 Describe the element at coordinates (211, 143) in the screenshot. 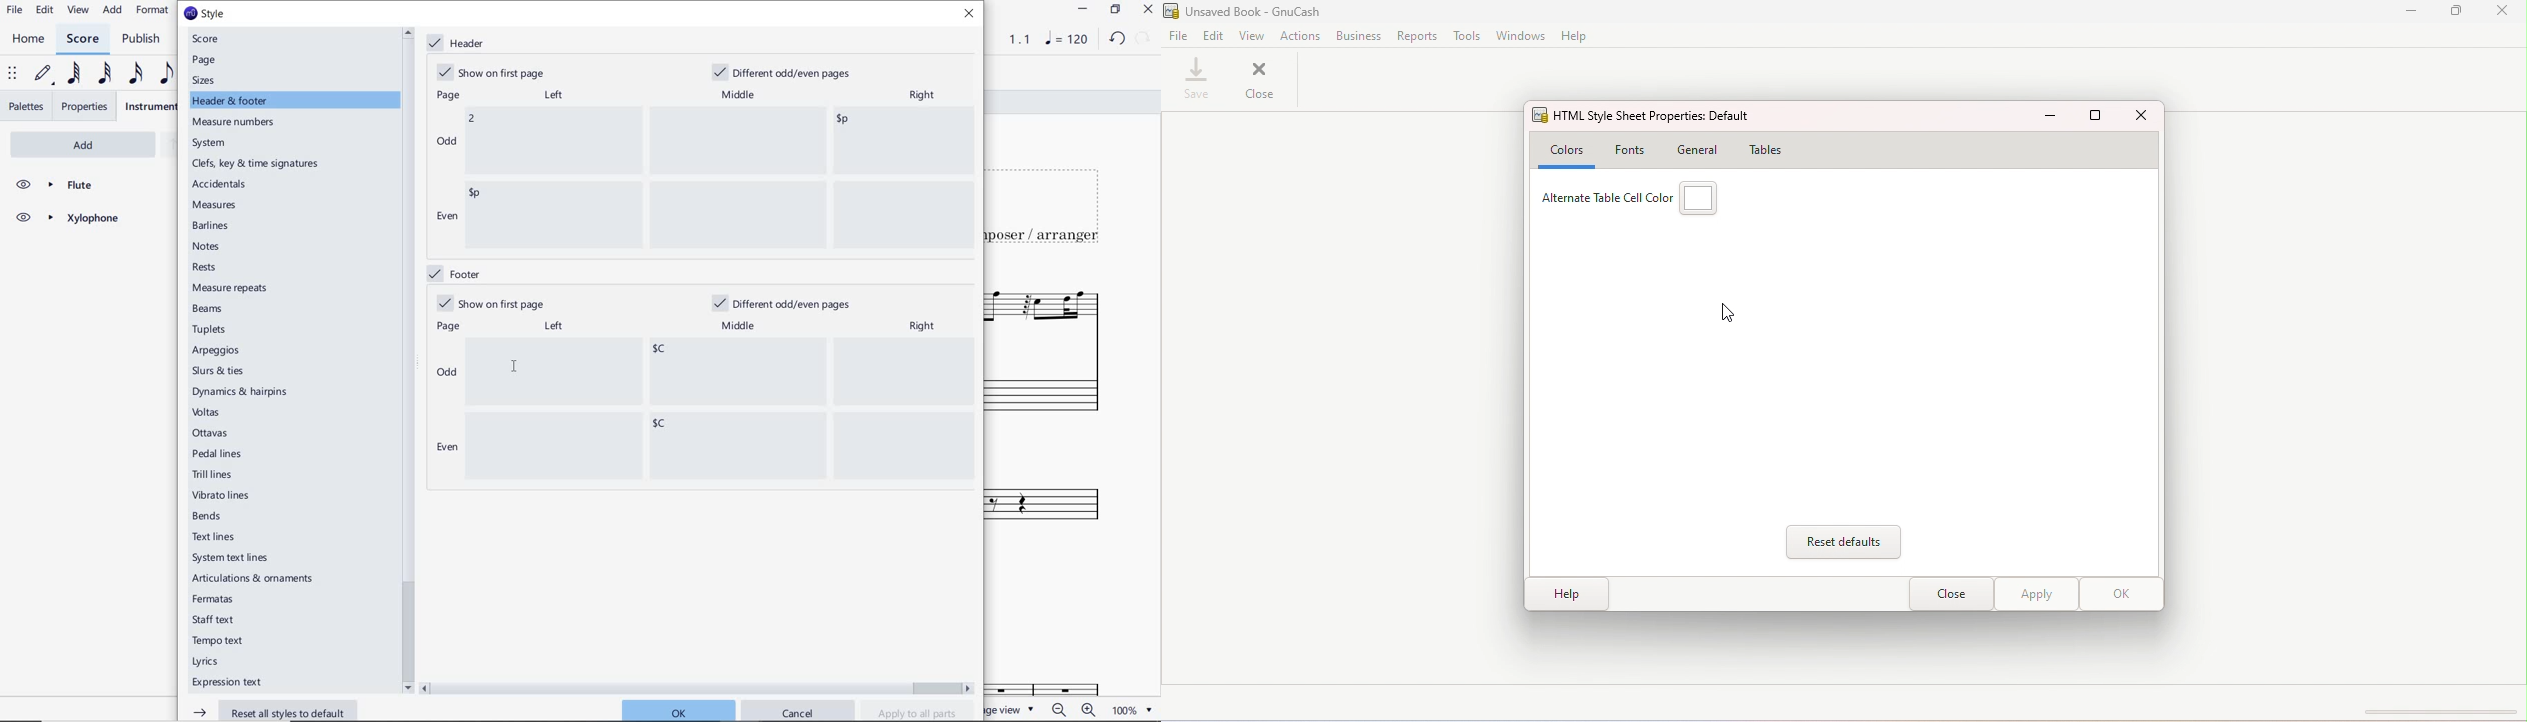

I see `system` at that location.